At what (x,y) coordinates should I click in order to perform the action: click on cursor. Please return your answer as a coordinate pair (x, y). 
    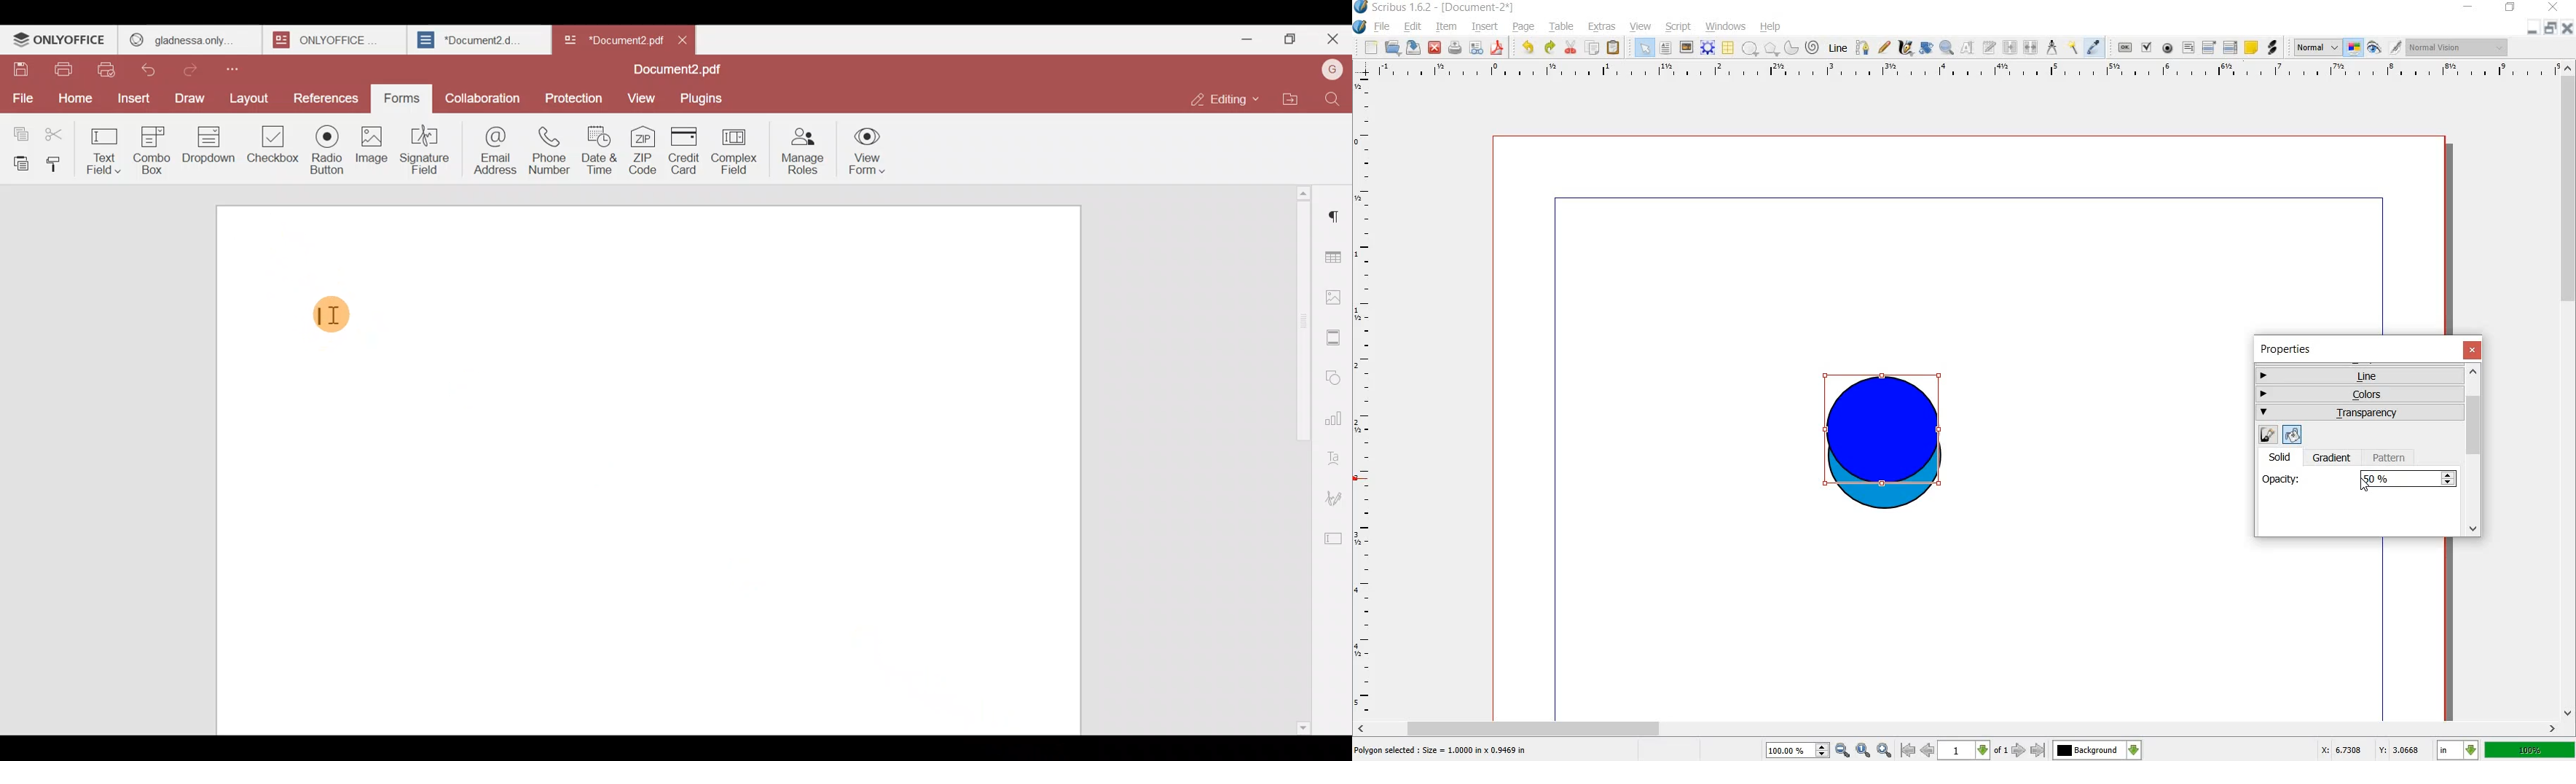
    Looking at the image, I should click on (2367, 488).